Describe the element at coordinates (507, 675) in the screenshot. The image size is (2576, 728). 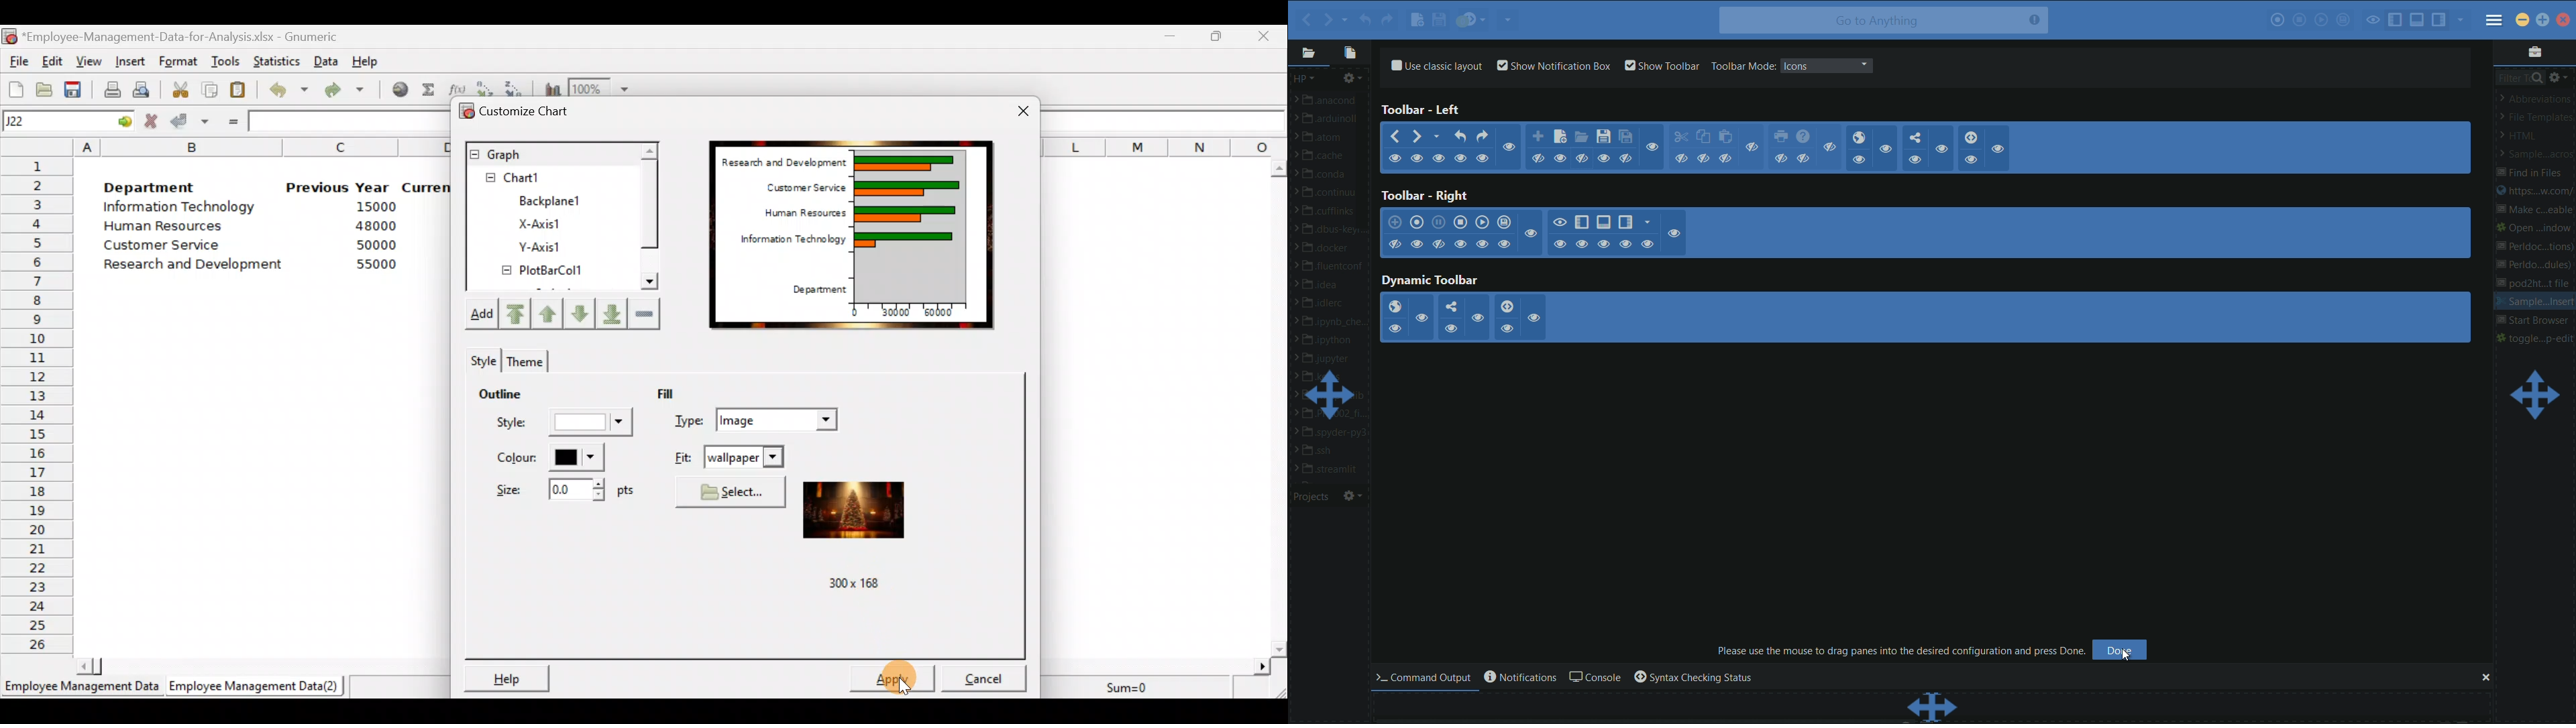
I see `Help` at that location.